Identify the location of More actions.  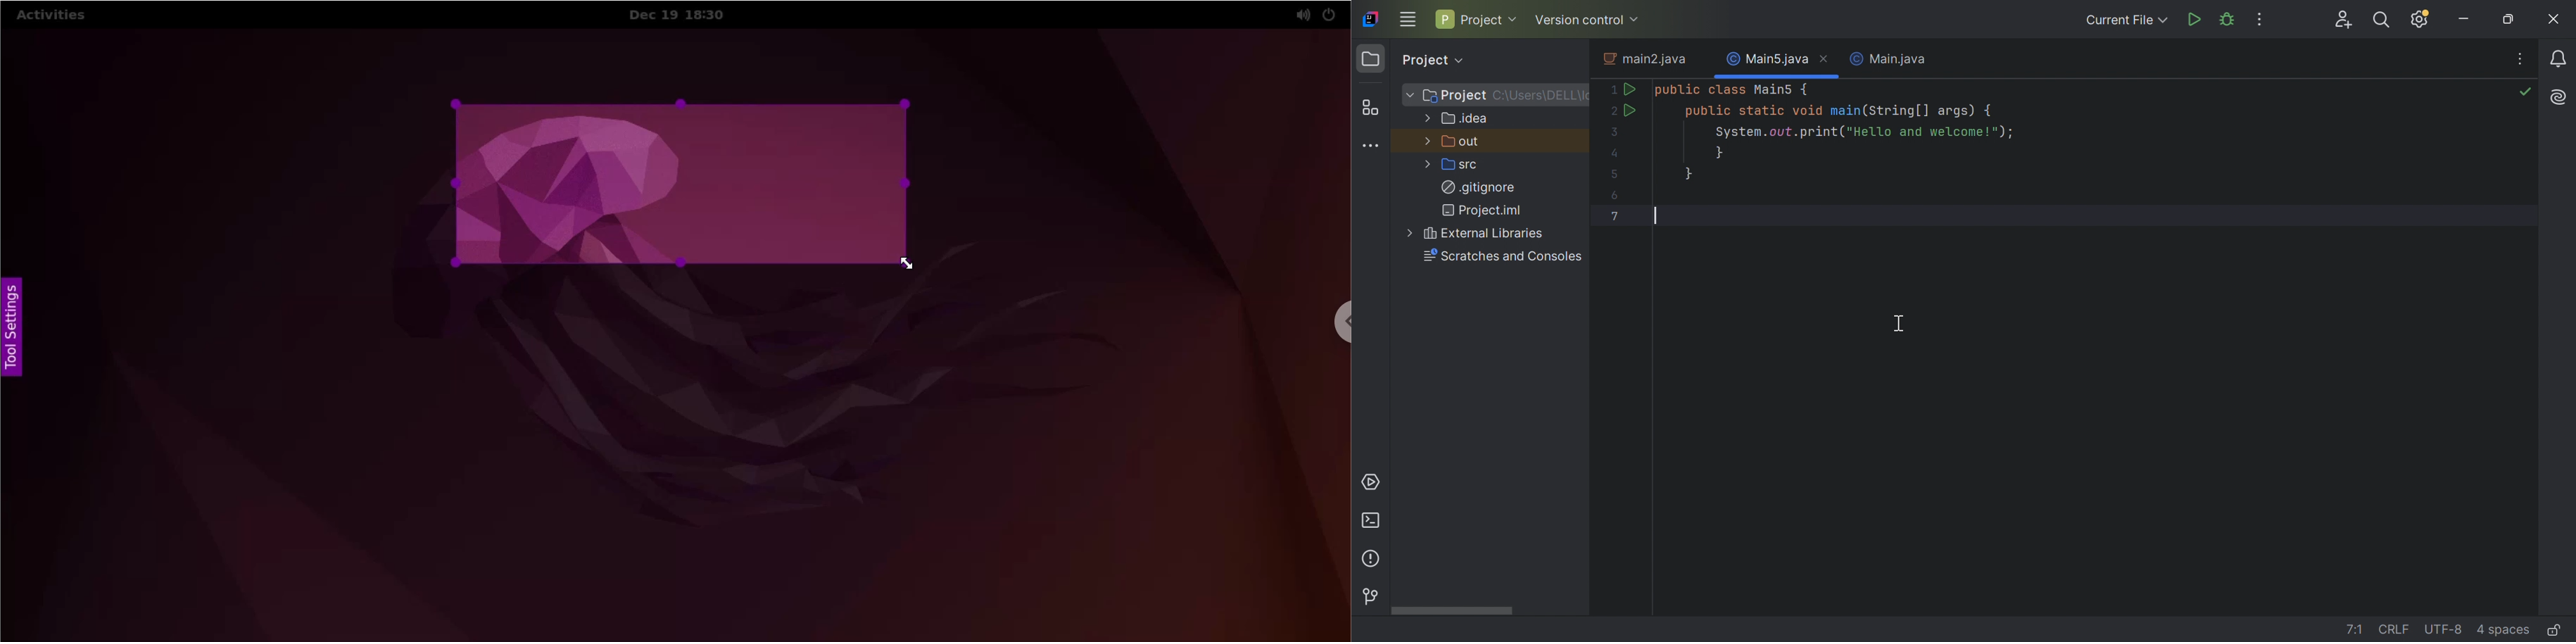
(2261, 20).